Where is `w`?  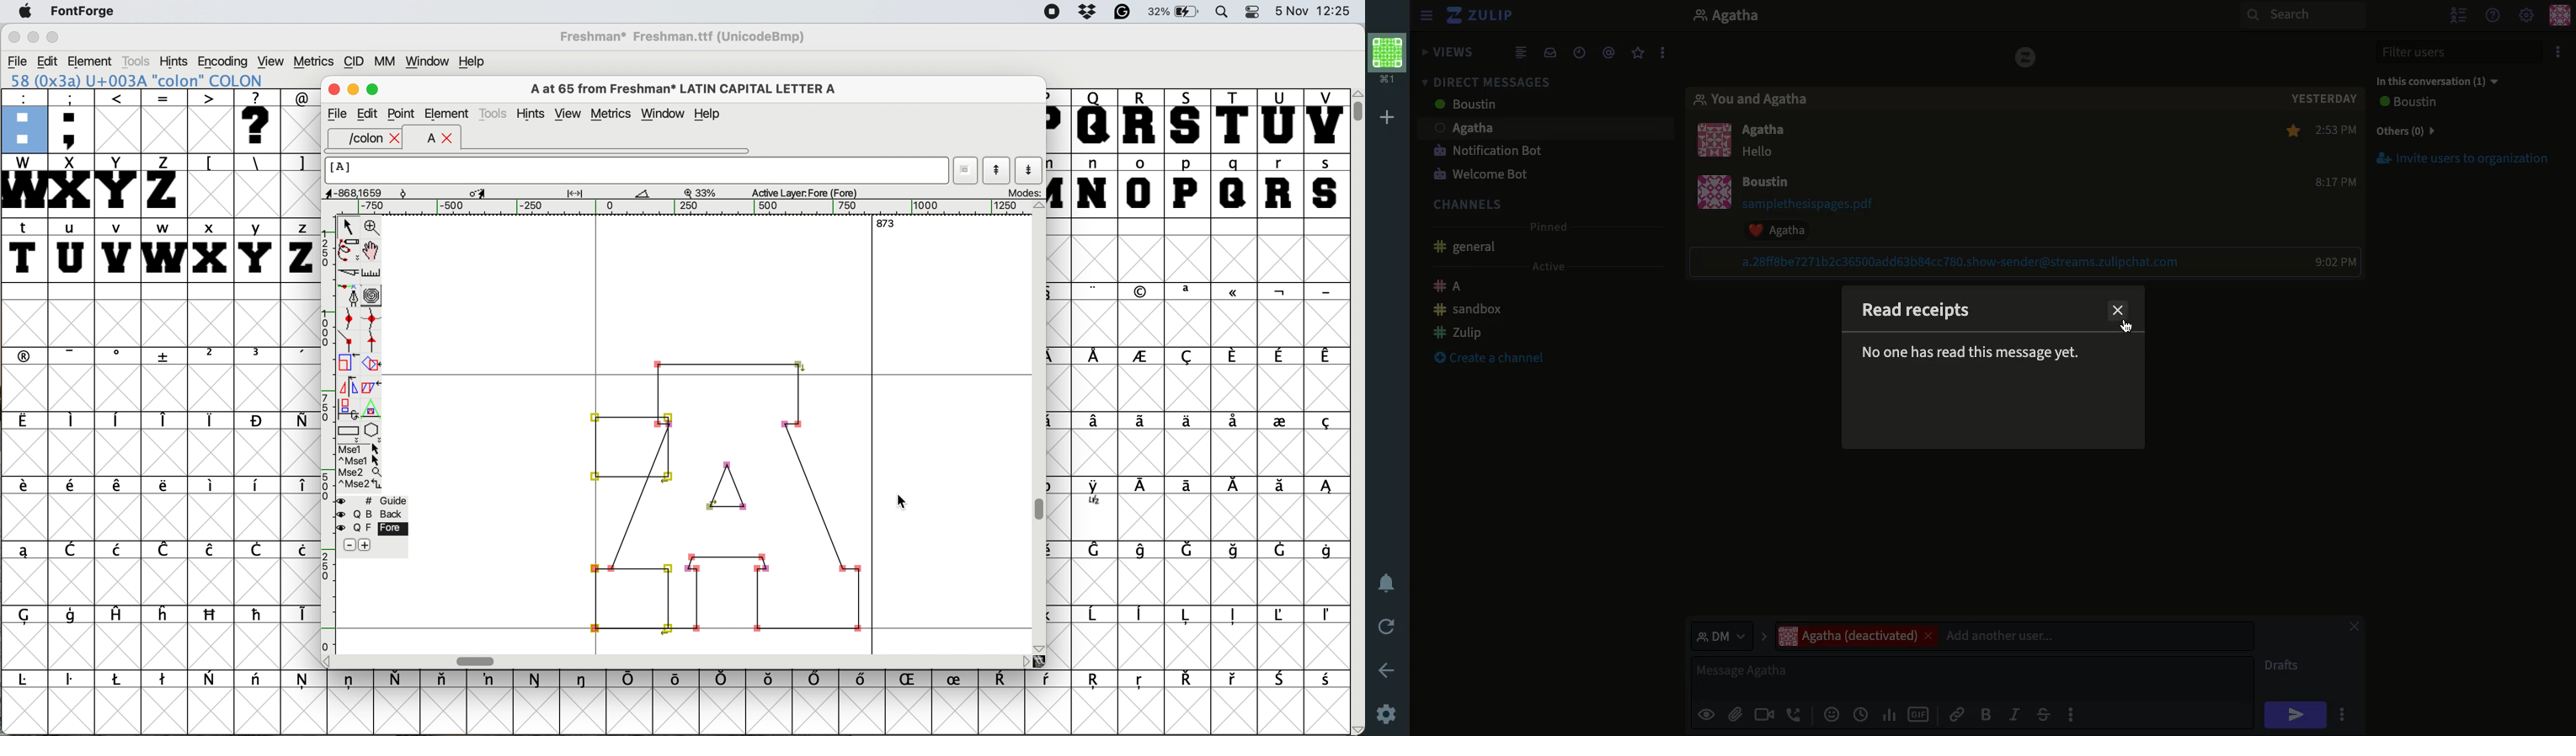 w is located at coordinates (161, 249).